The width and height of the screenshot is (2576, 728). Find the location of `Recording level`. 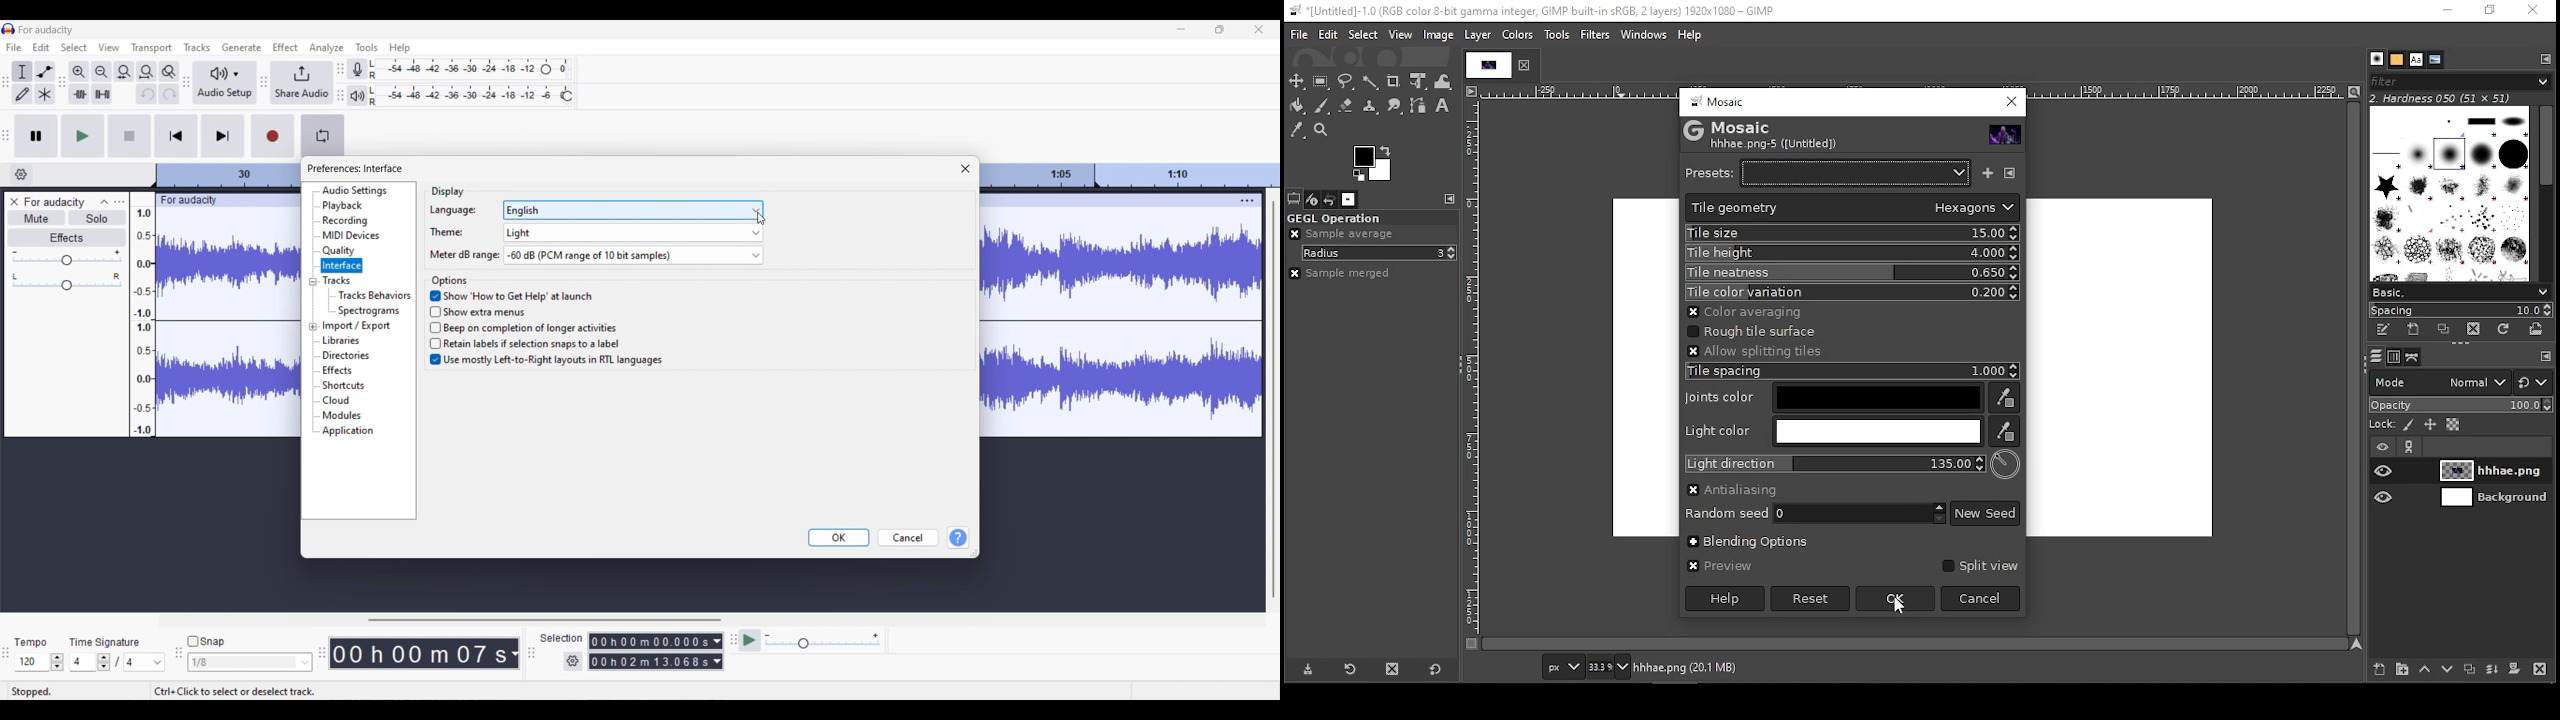

Recording level is located at coordinates (453, 69).